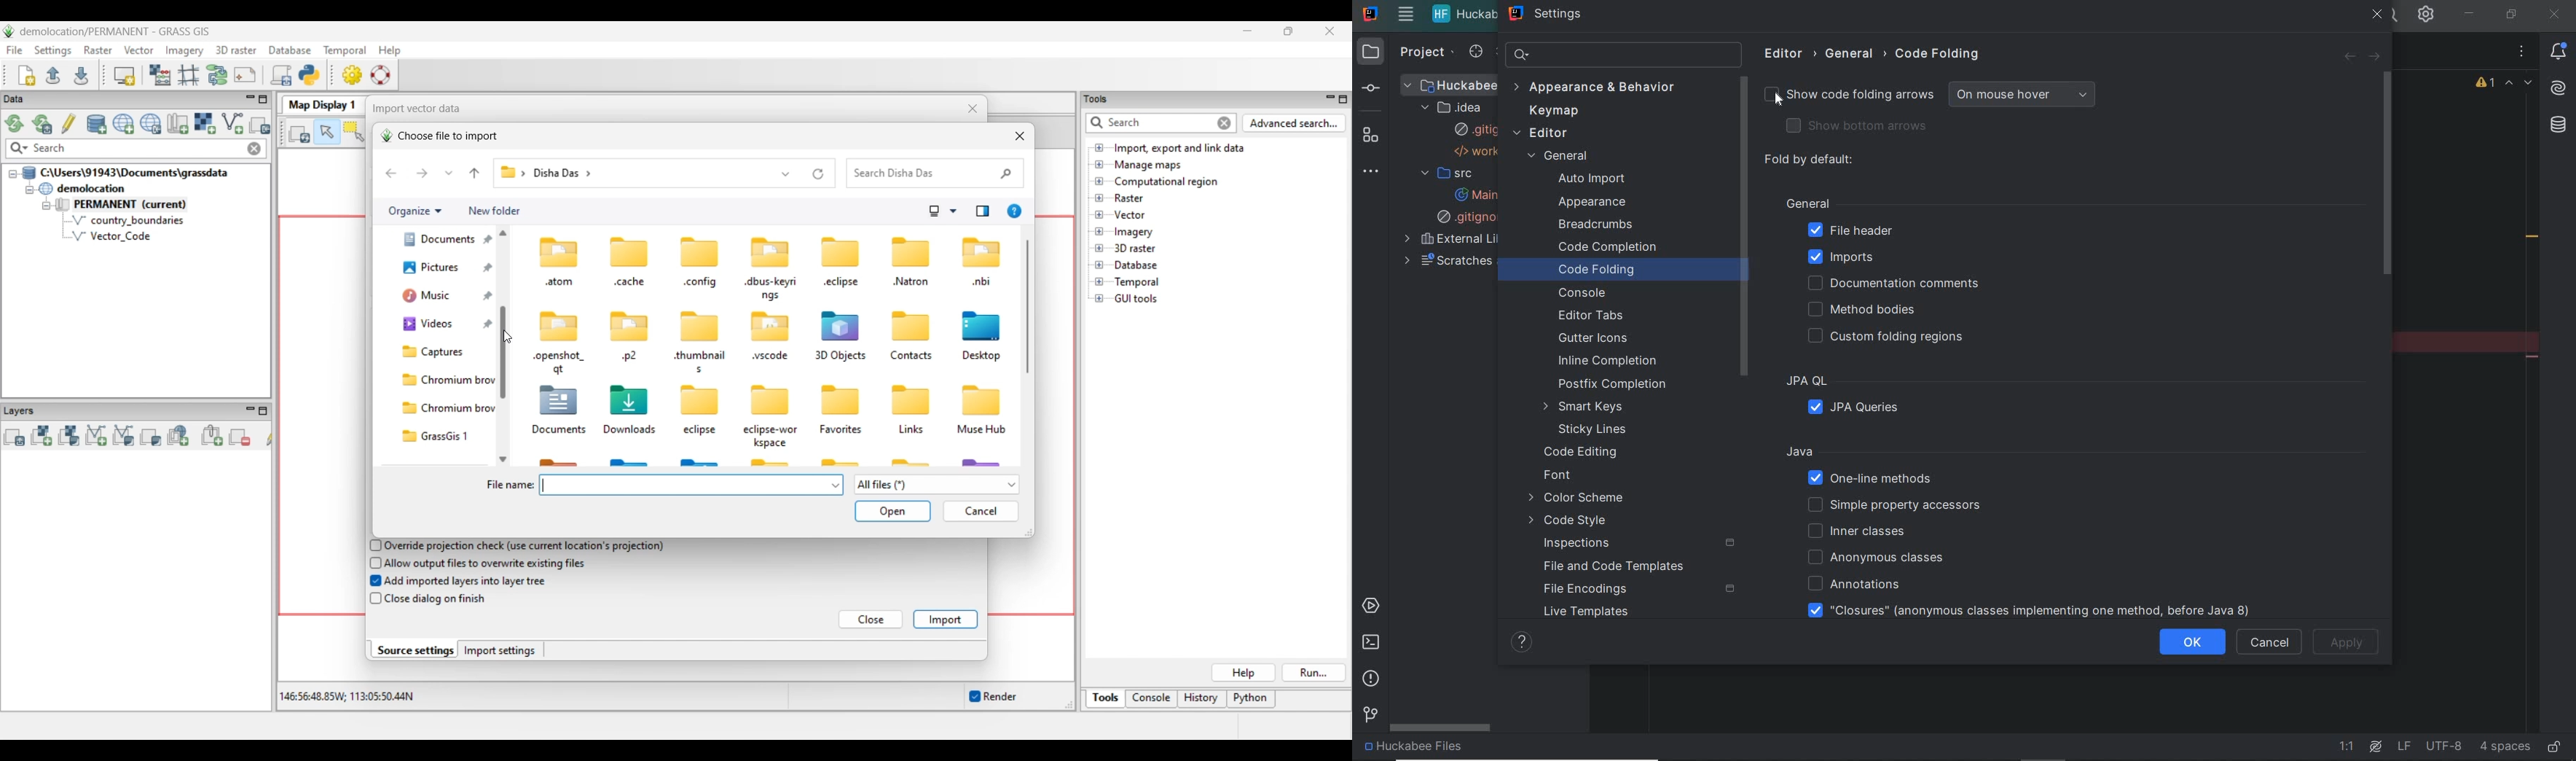 The image size is (2576, 784). What do you see at coordinates (1370, 643) in the screenshot?
I see `terminal` at bounding box center [1370, 643].